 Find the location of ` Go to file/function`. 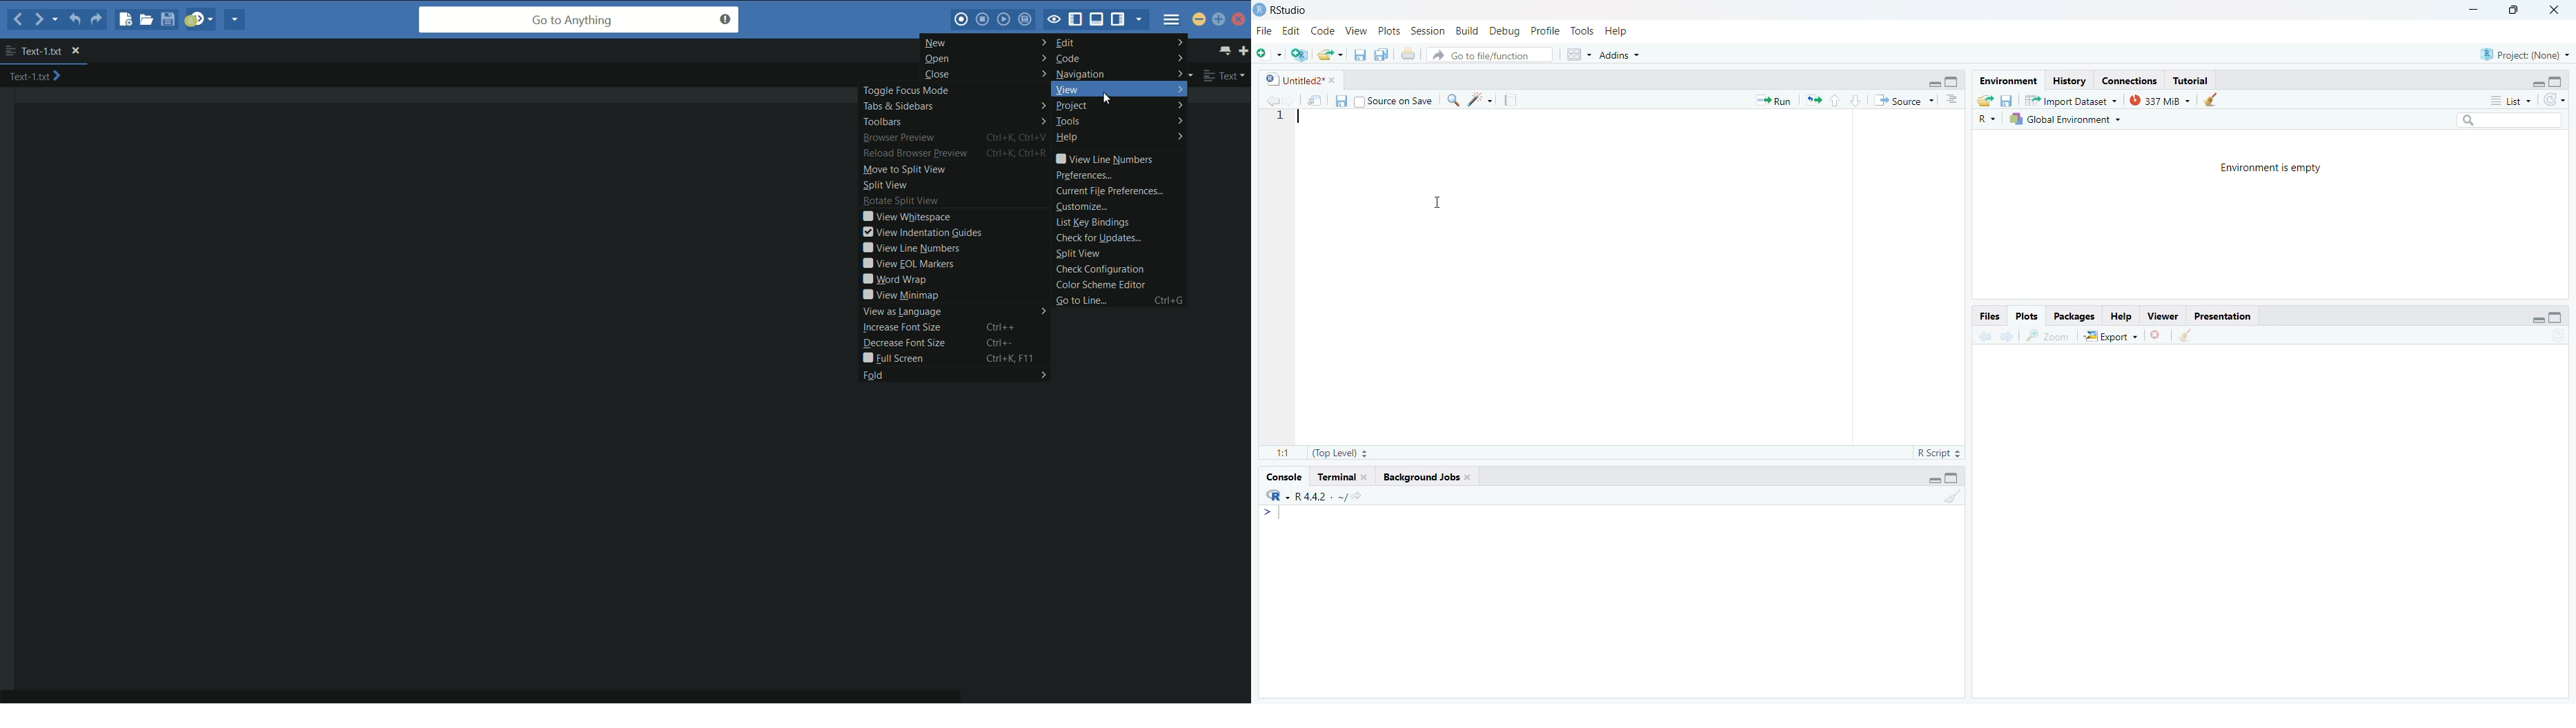

 Go to file/function is located at coordinates (1488, 55).